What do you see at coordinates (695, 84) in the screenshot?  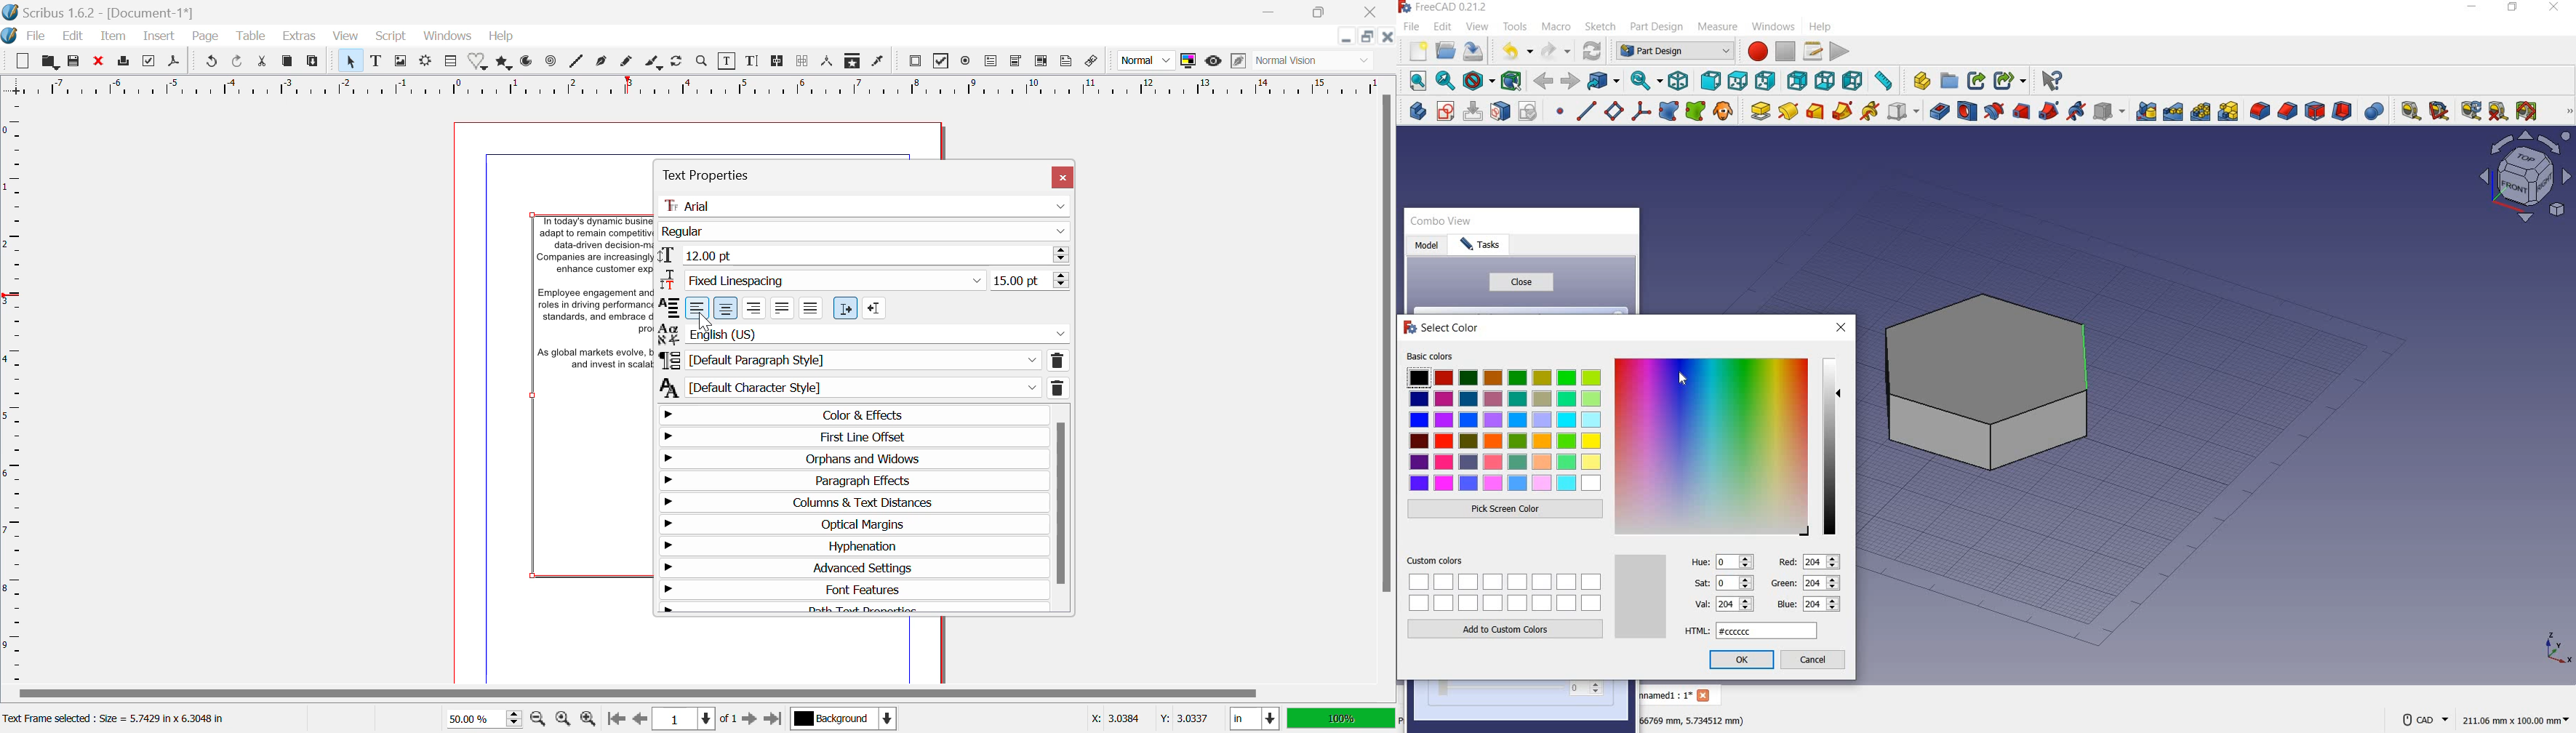 I see `Vertical Page Margins` at bounding box center [695, 84].